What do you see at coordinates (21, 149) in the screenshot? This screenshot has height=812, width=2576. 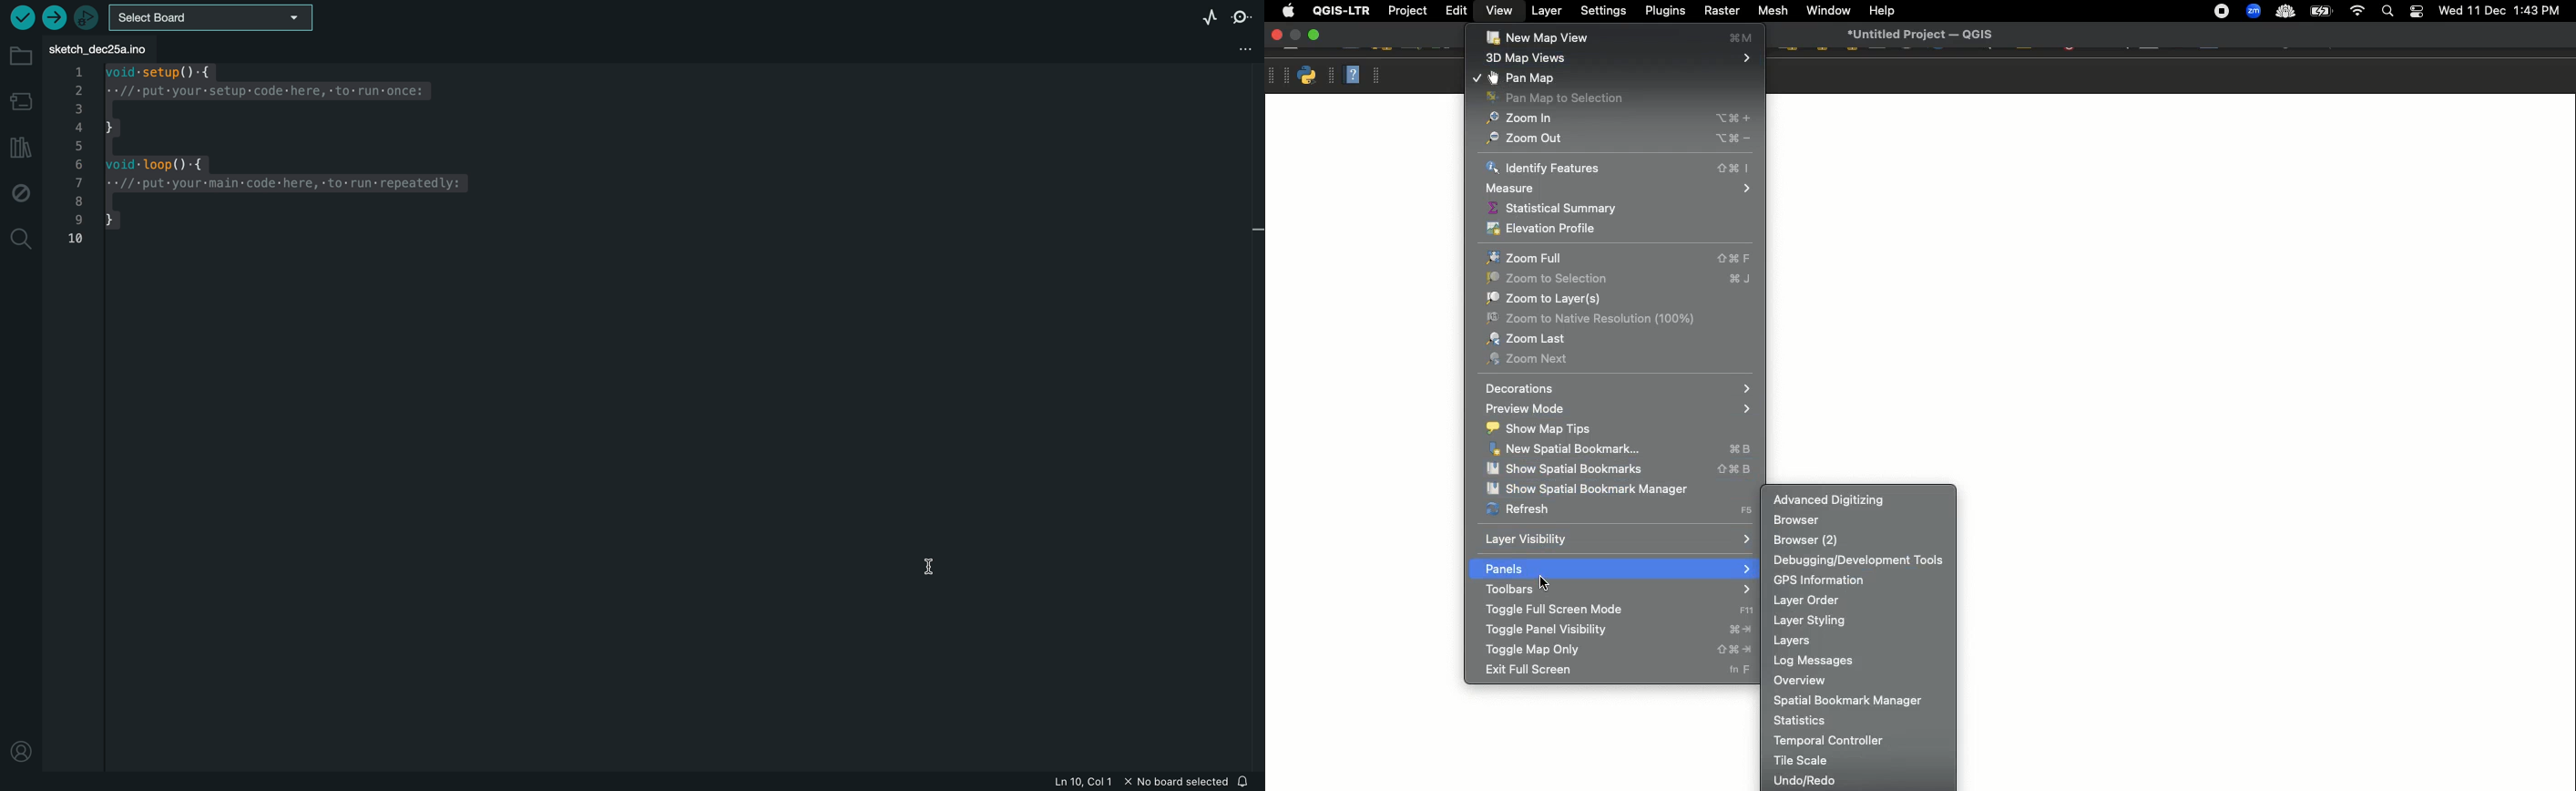 I see `library  manager` at bounding box center [21, 149].